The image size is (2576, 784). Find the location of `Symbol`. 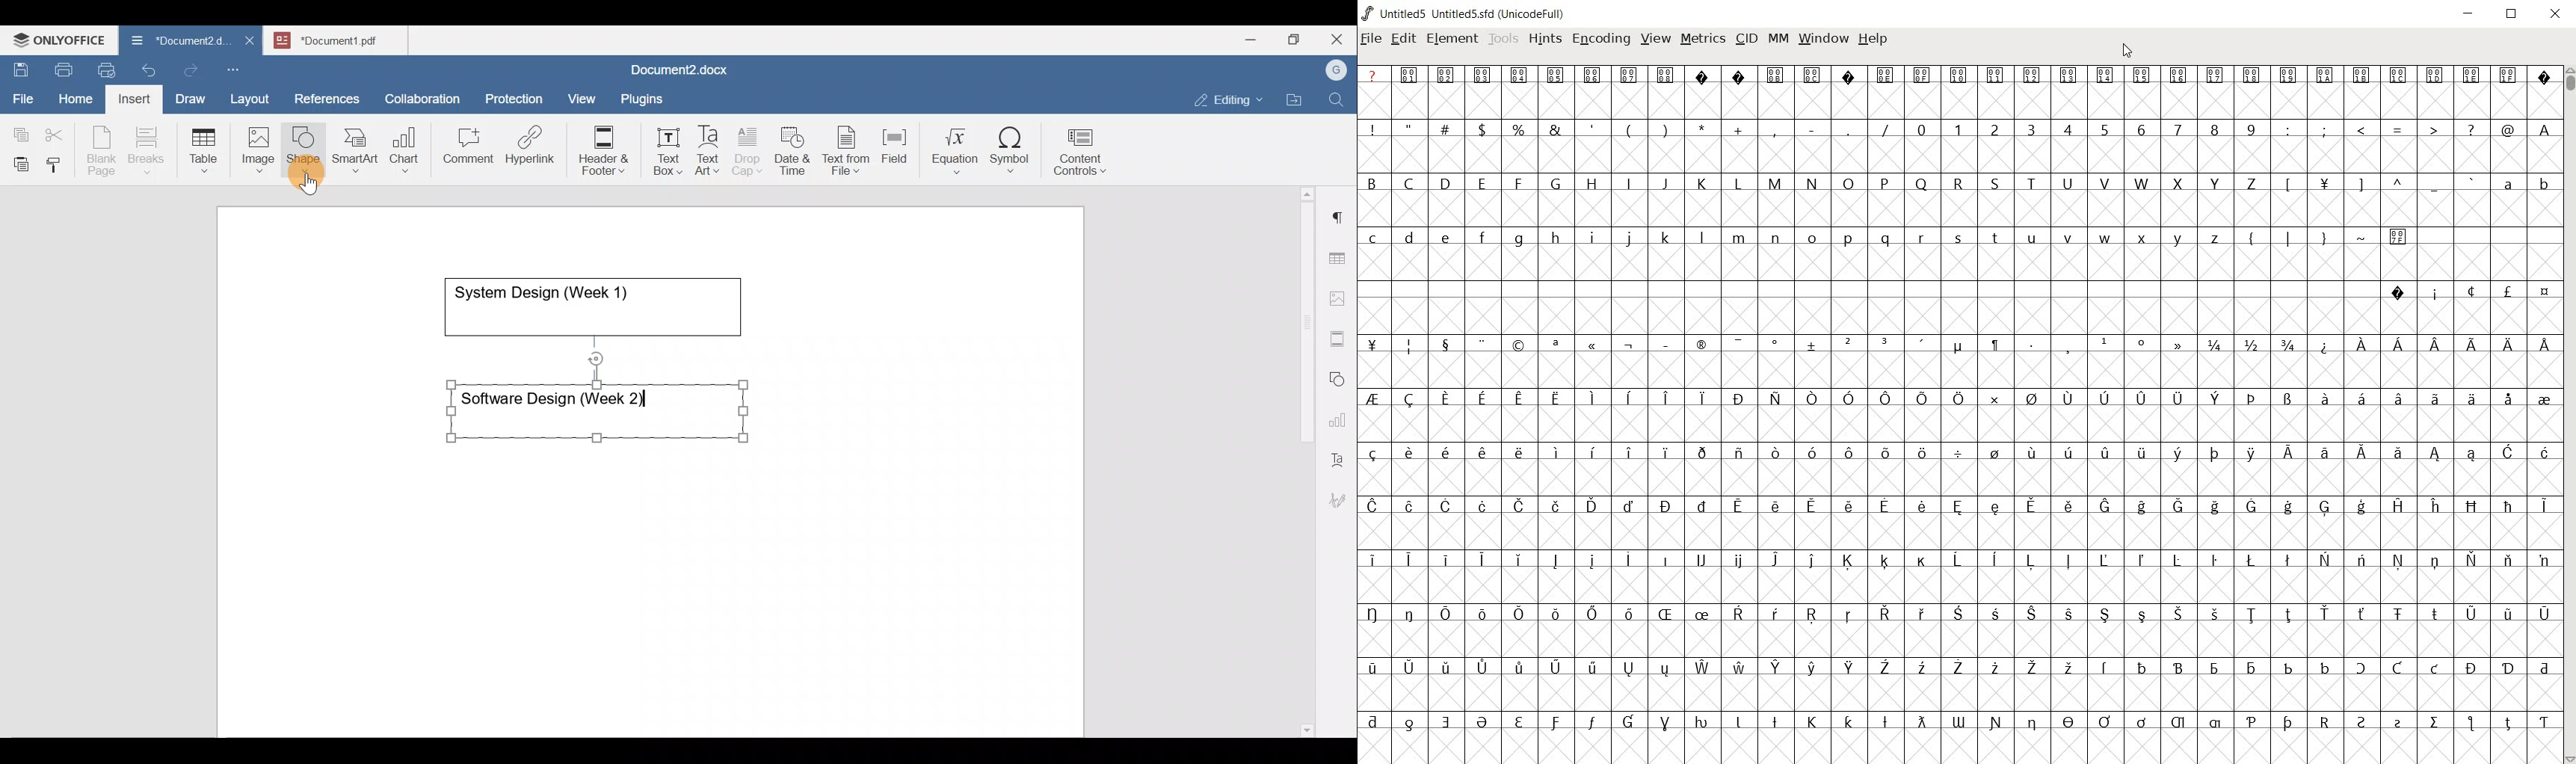

Symbol is located at coordinates (2325, 613).